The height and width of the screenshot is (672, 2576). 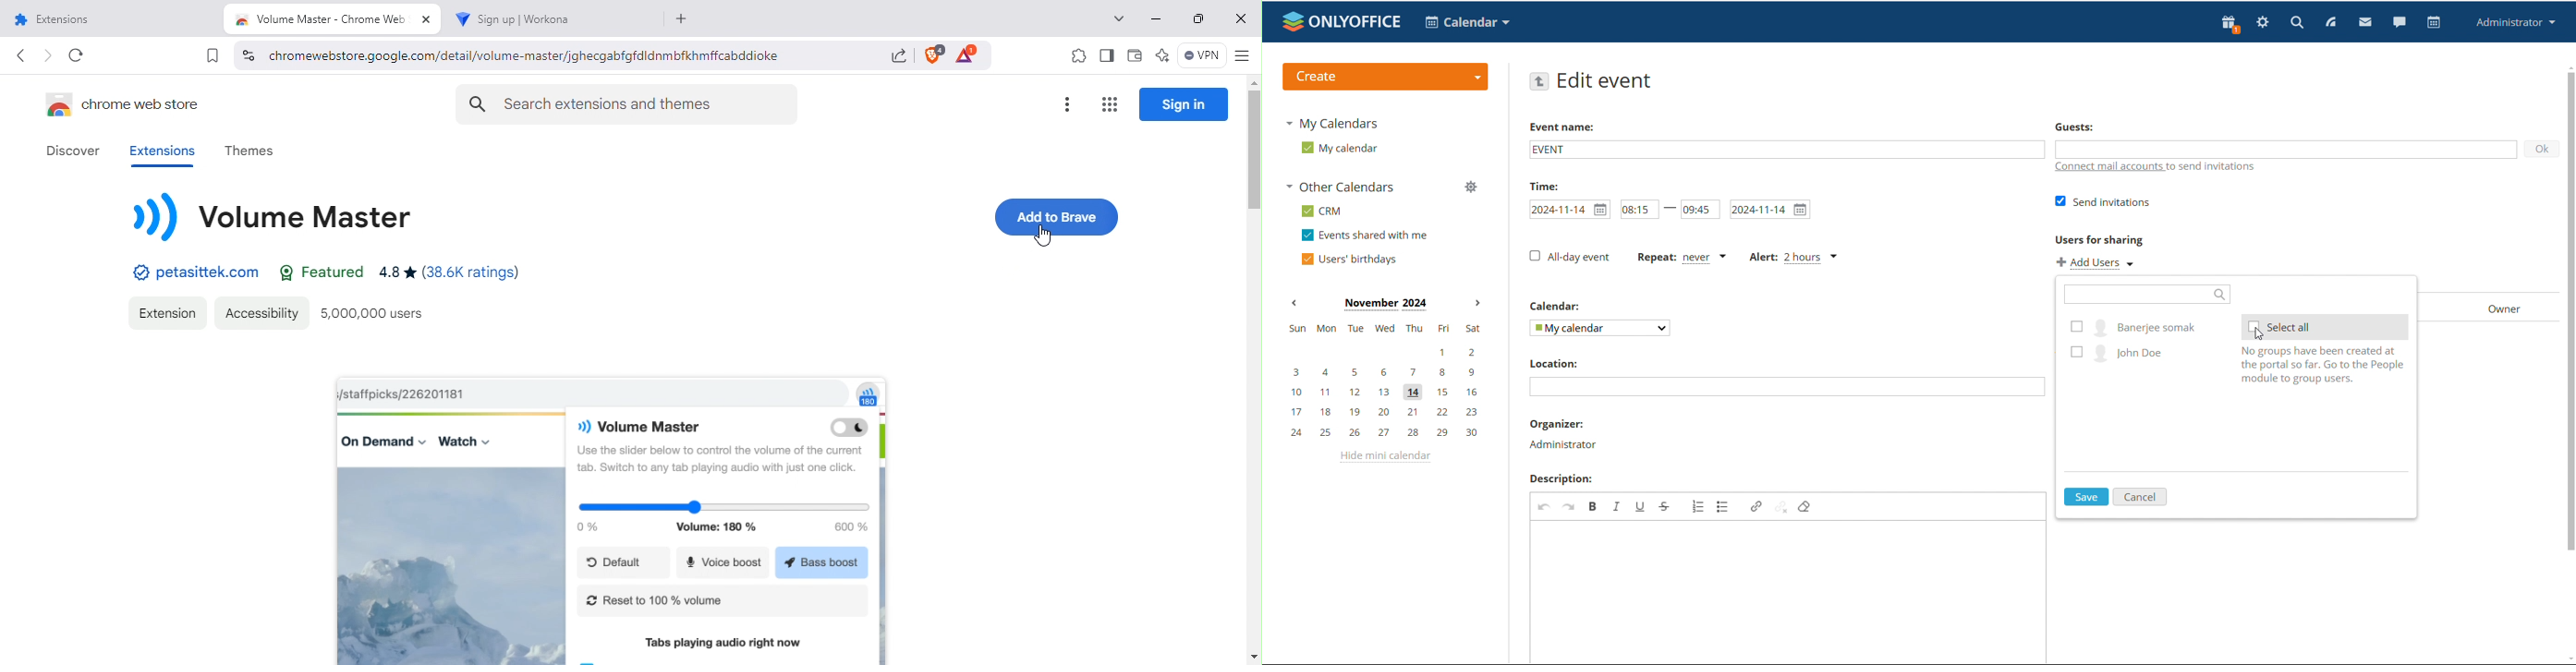 I want to click on set end time, so click(x=1699, y=209).